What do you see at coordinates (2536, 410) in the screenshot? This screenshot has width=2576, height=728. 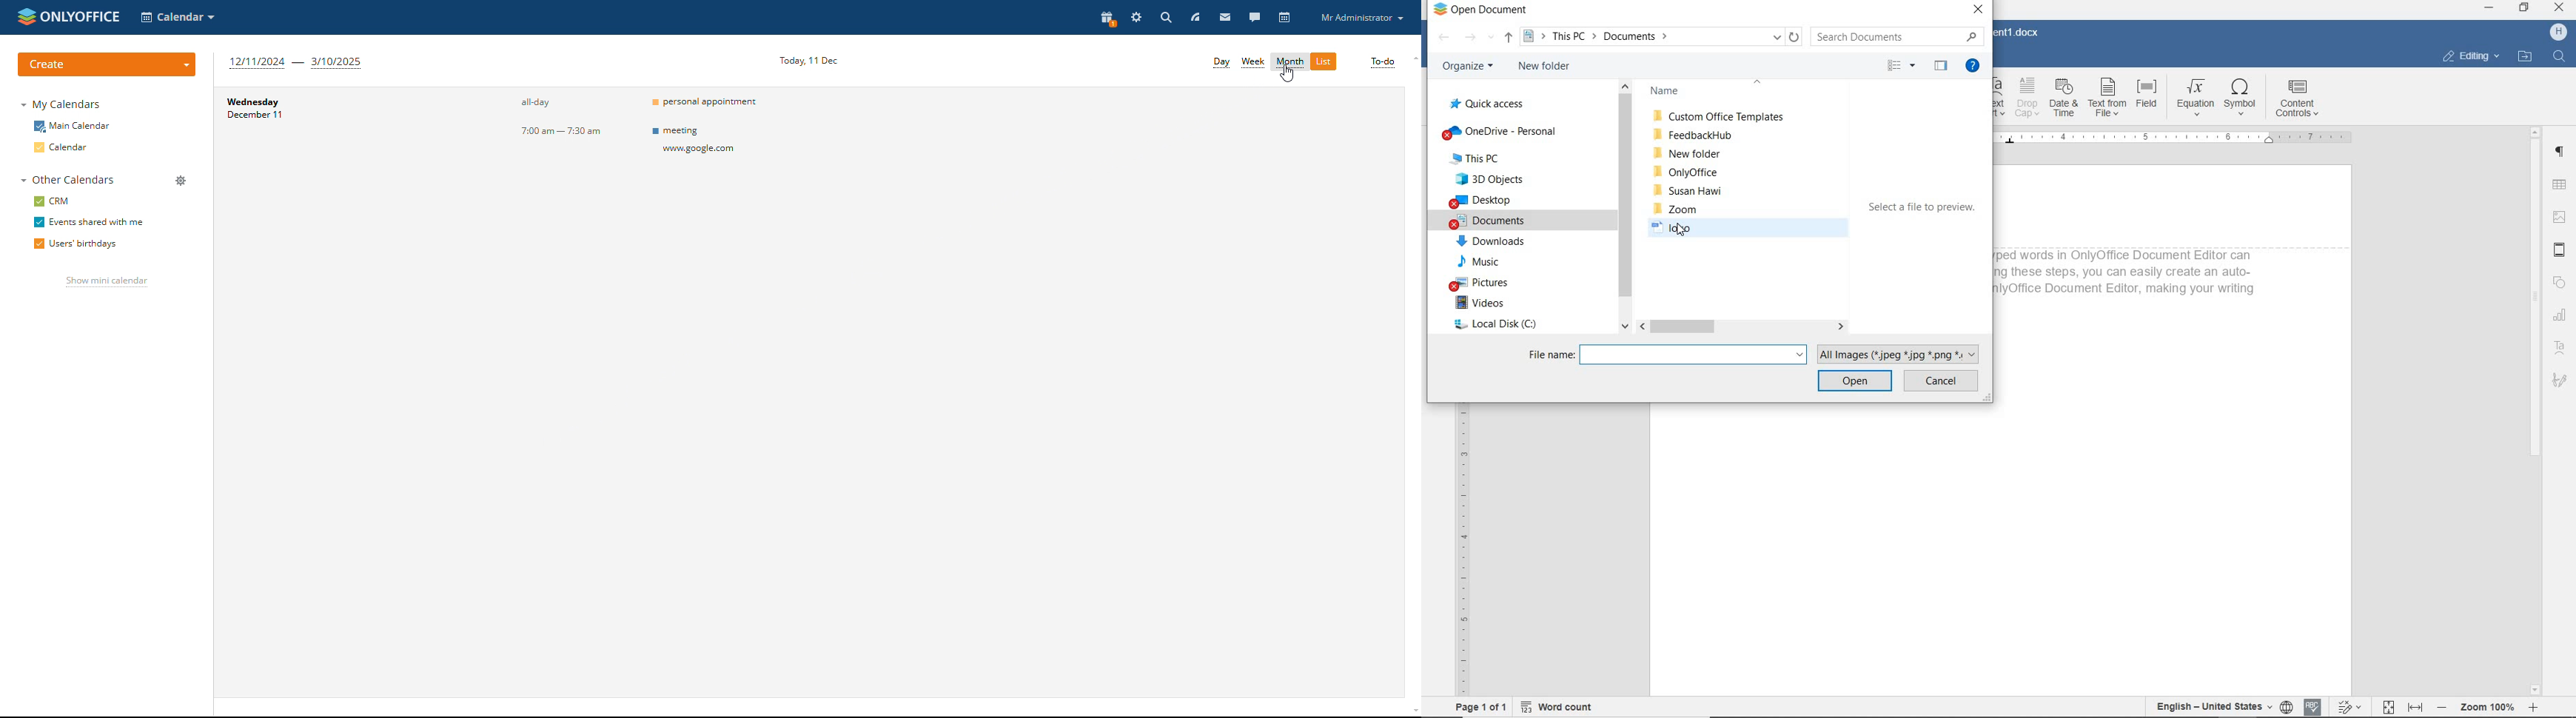 I see `SCROLLBAR` at bounding box center [2536, 410].